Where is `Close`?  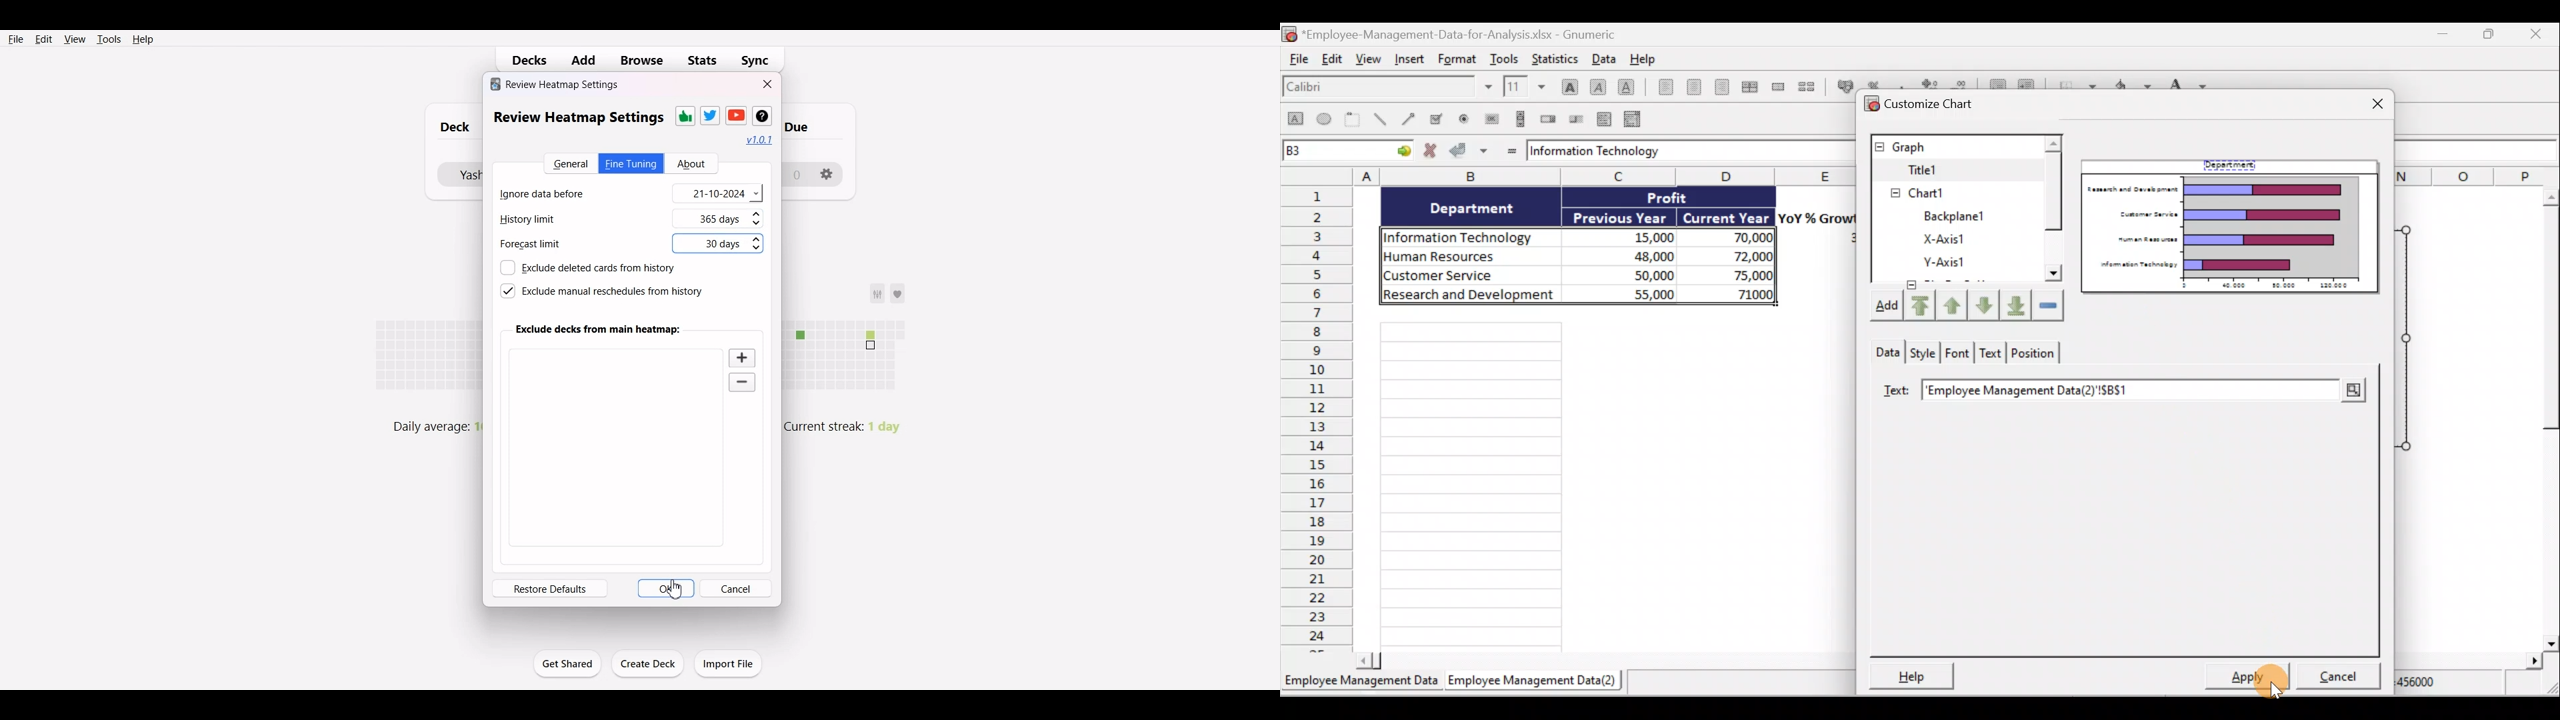 Close is located at coordinates (768, 84).